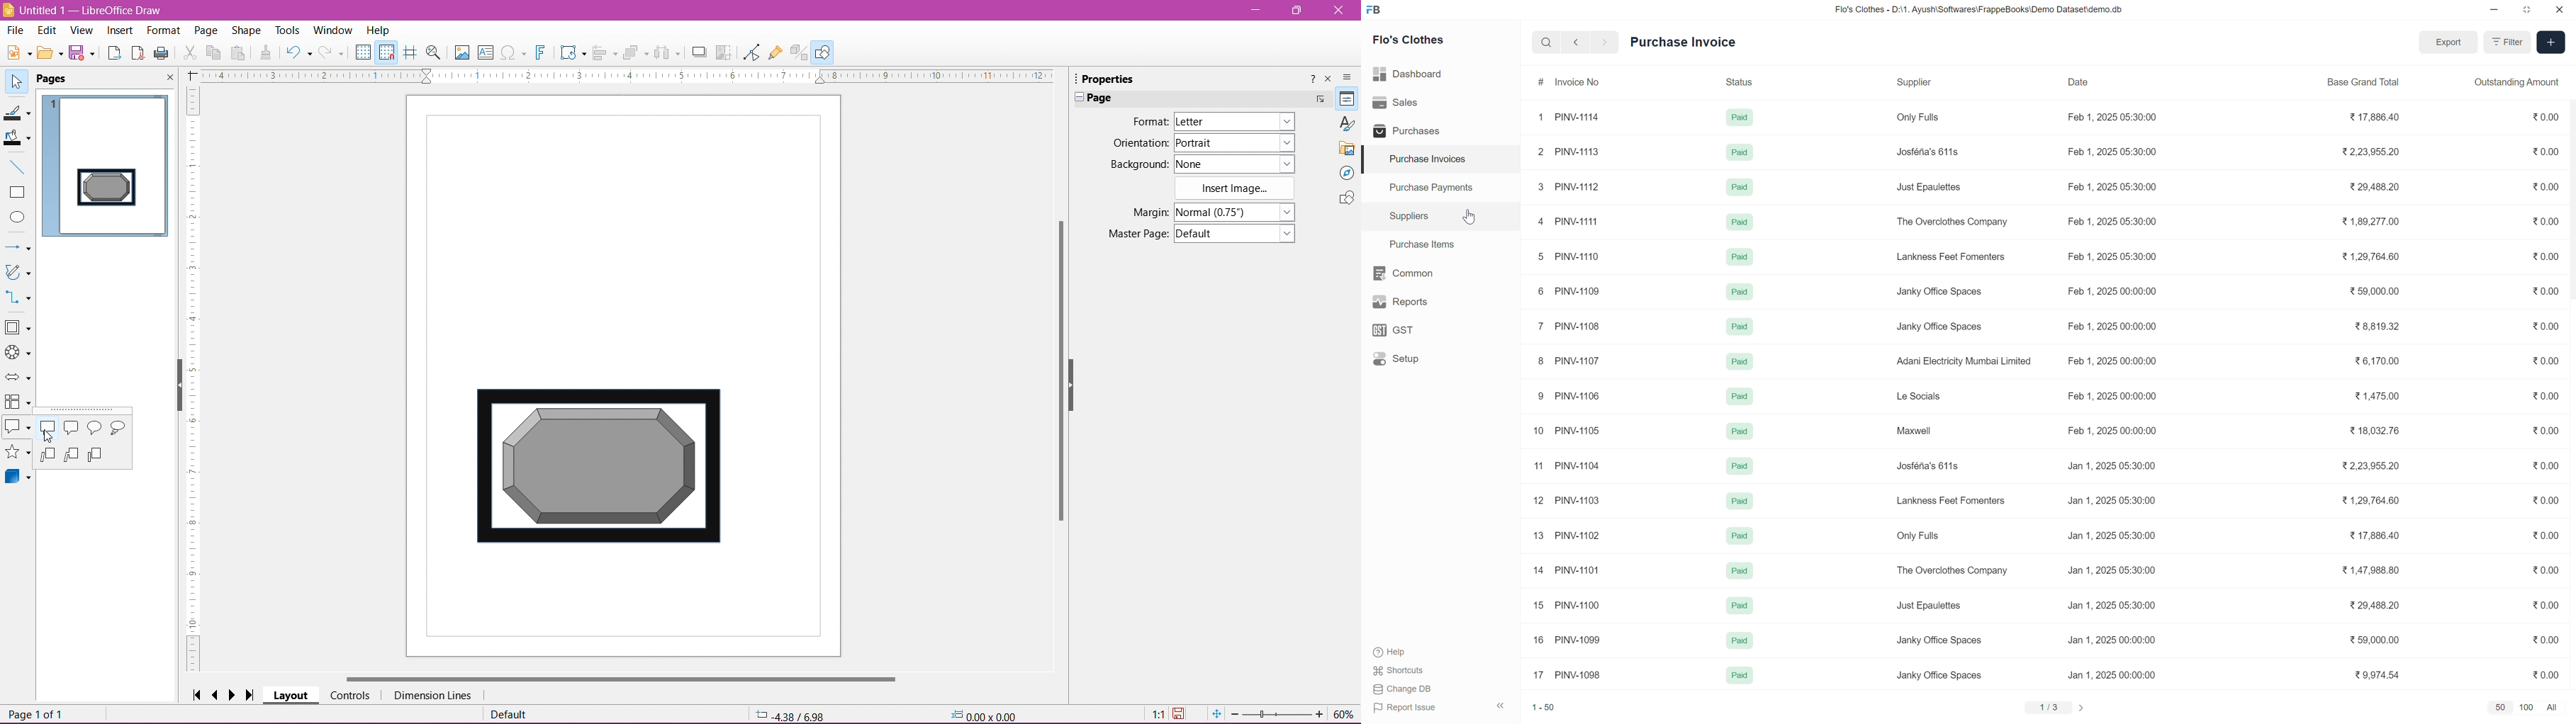  I want to click on Paid, so click(1739, 256).